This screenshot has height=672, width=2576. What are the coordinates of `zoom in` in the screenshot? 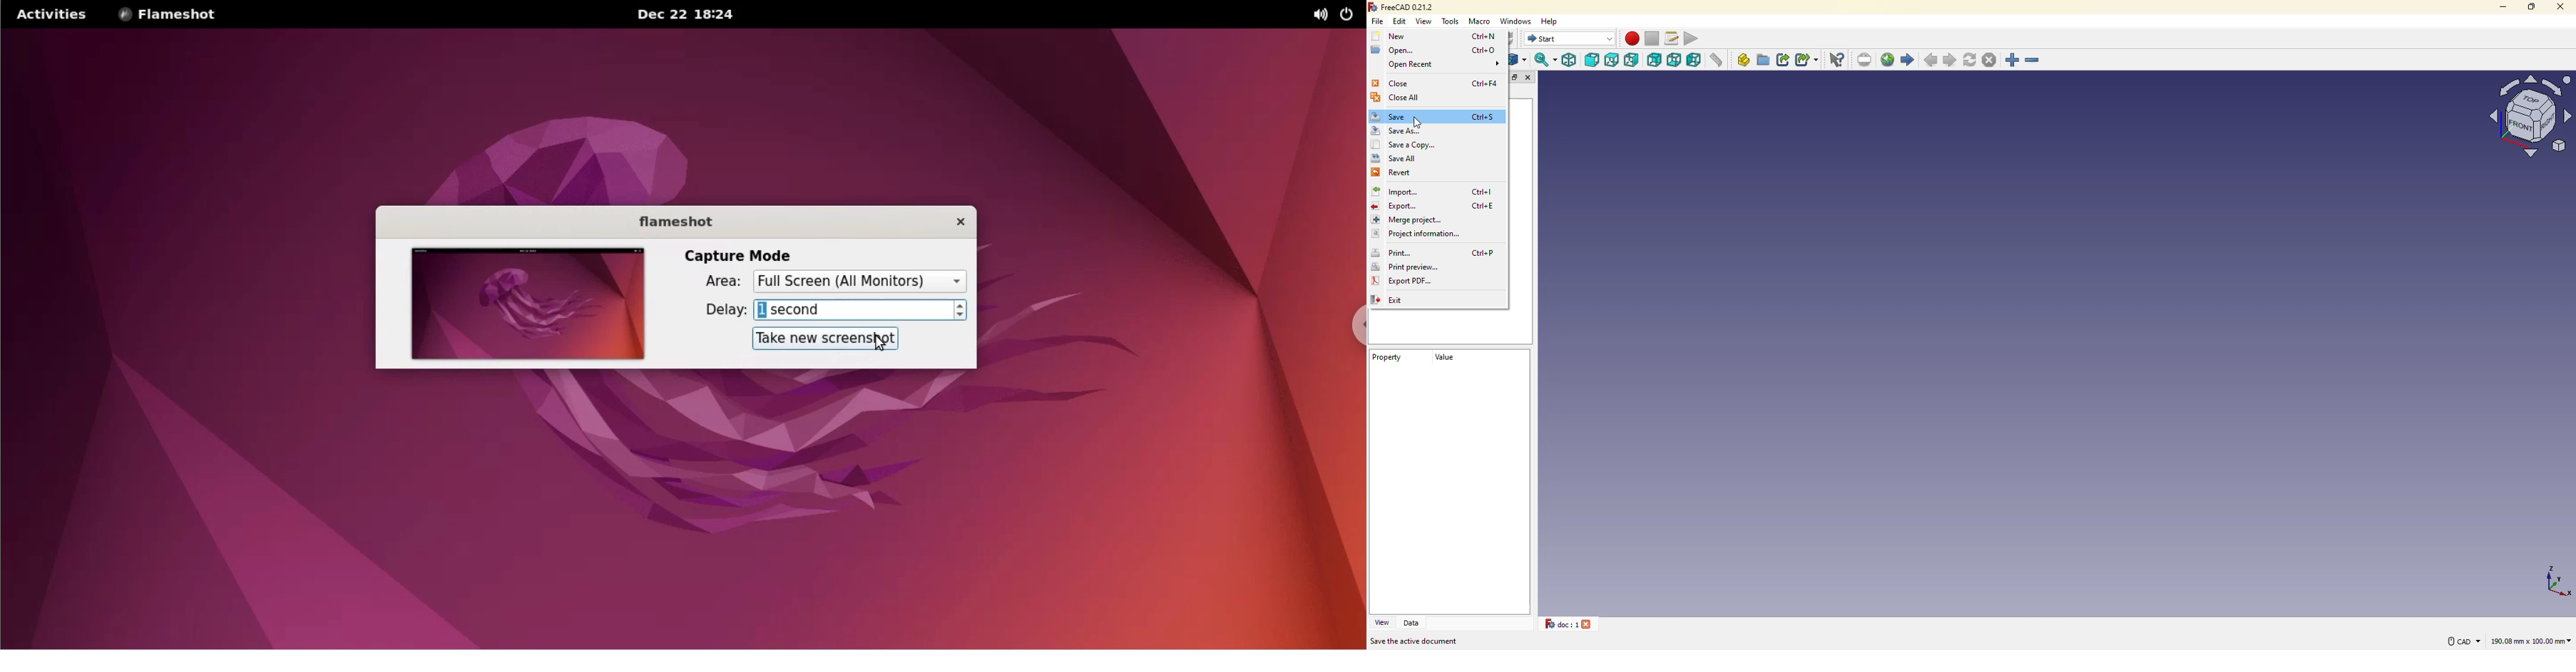 It's located at (2013, 60).